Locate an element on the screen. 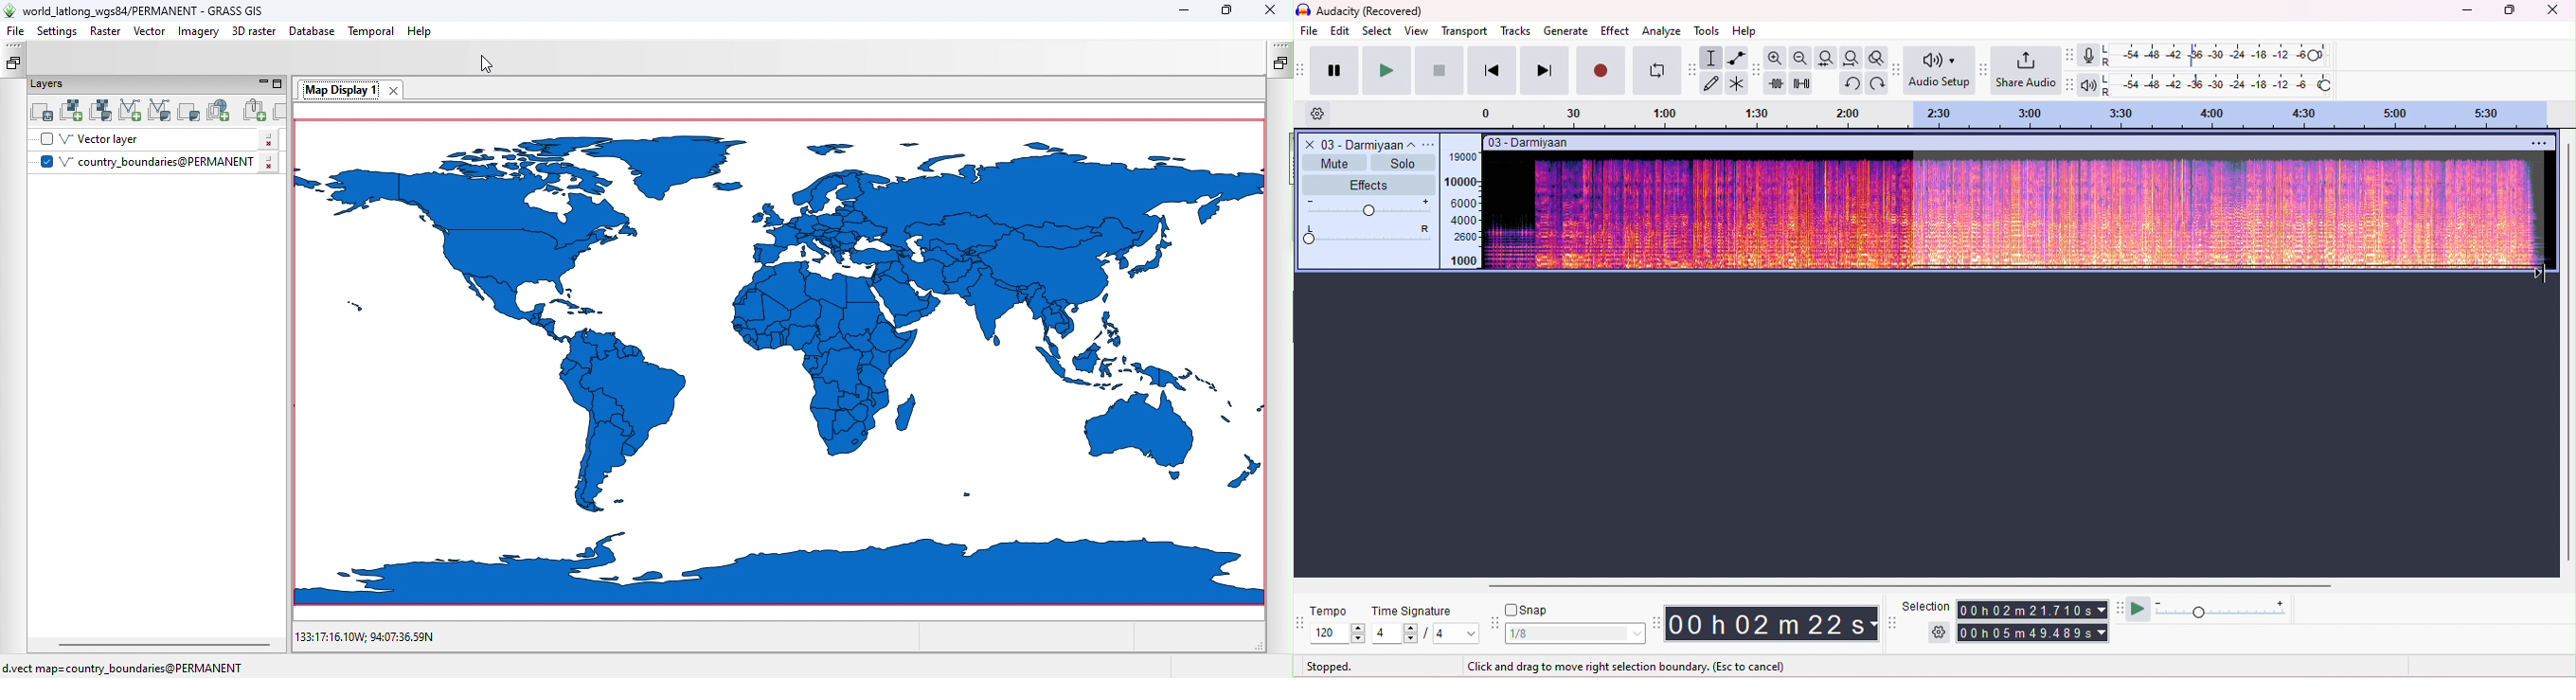  frequency is located at coordinates (1462, 208).